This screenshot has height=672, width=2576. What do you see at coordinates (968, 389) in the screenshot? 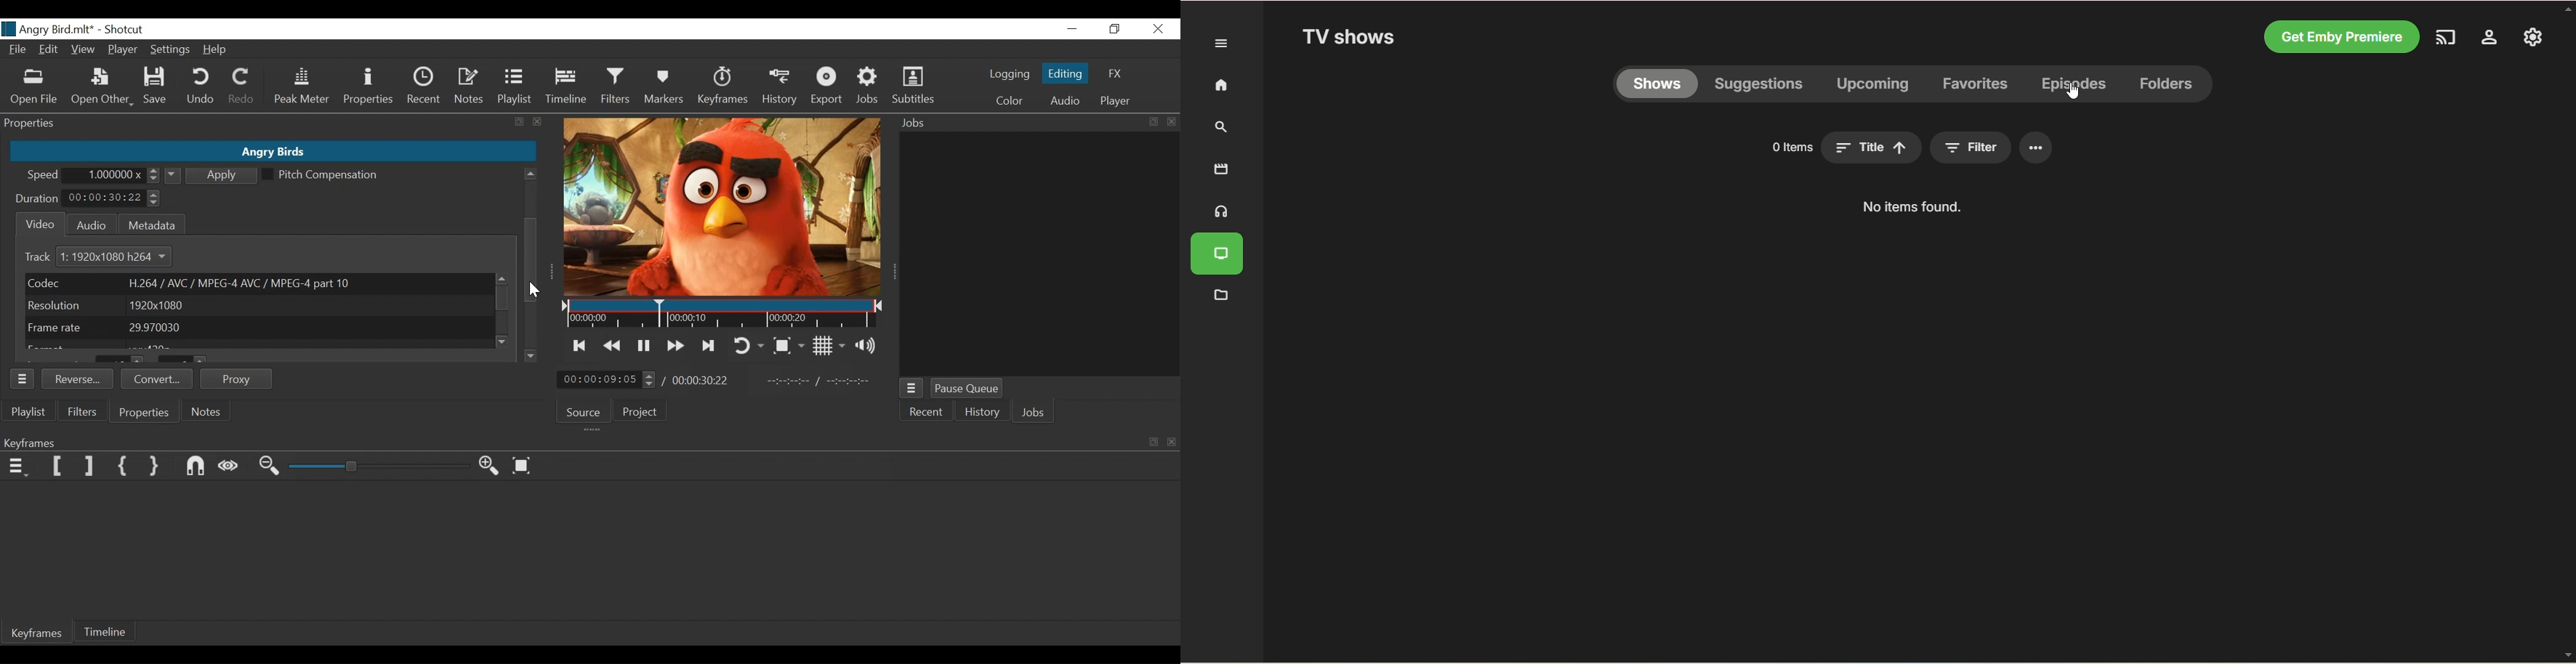
I see `Pause Queue` at bounding box center [968, 389].